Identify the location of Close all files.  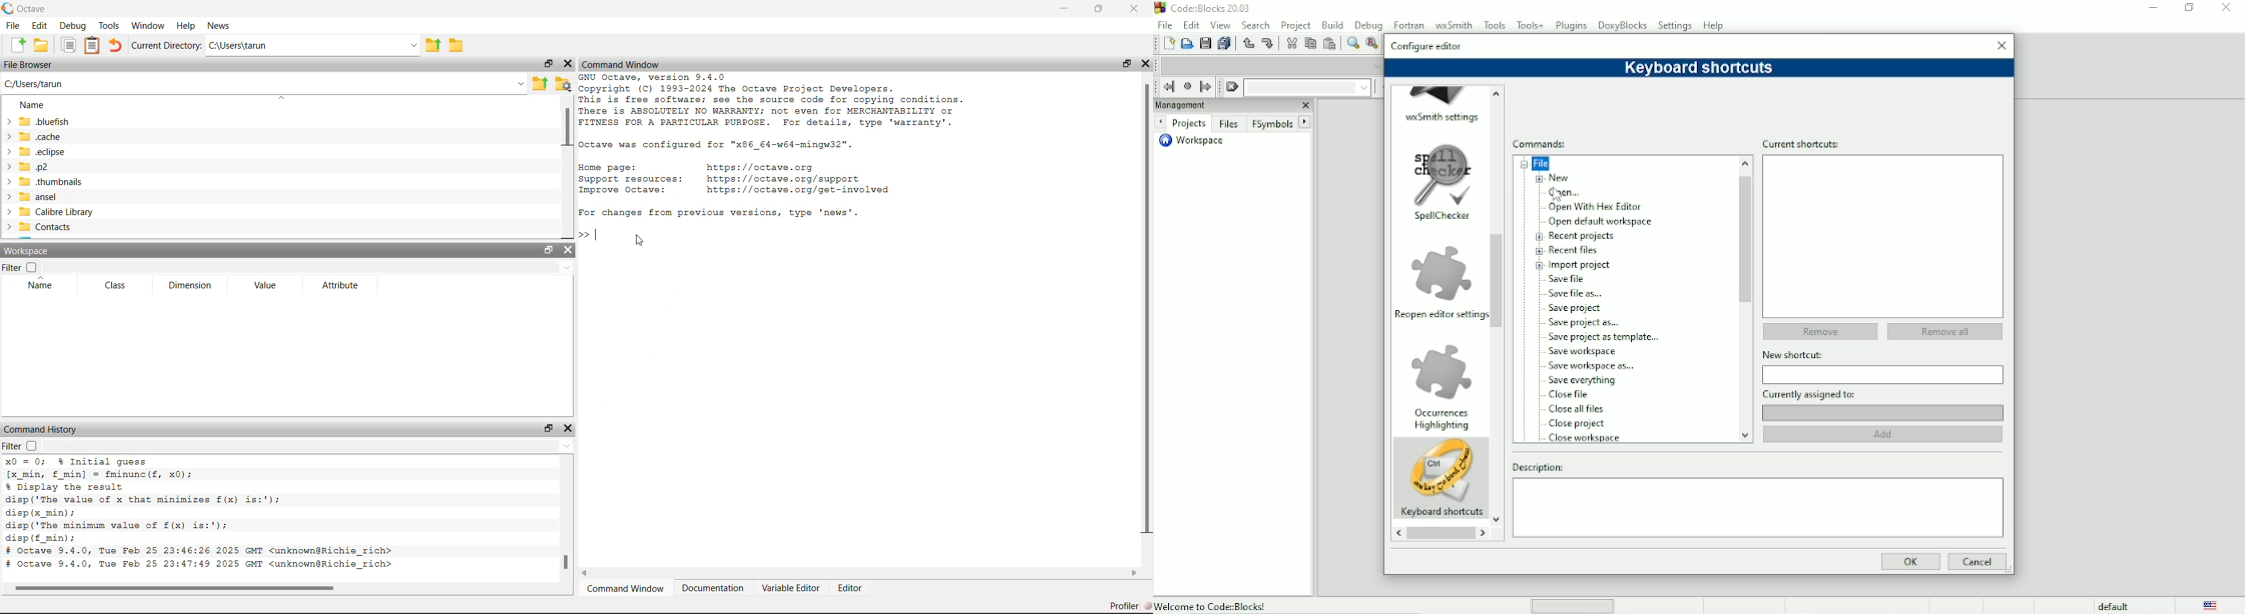
(1577, 409).